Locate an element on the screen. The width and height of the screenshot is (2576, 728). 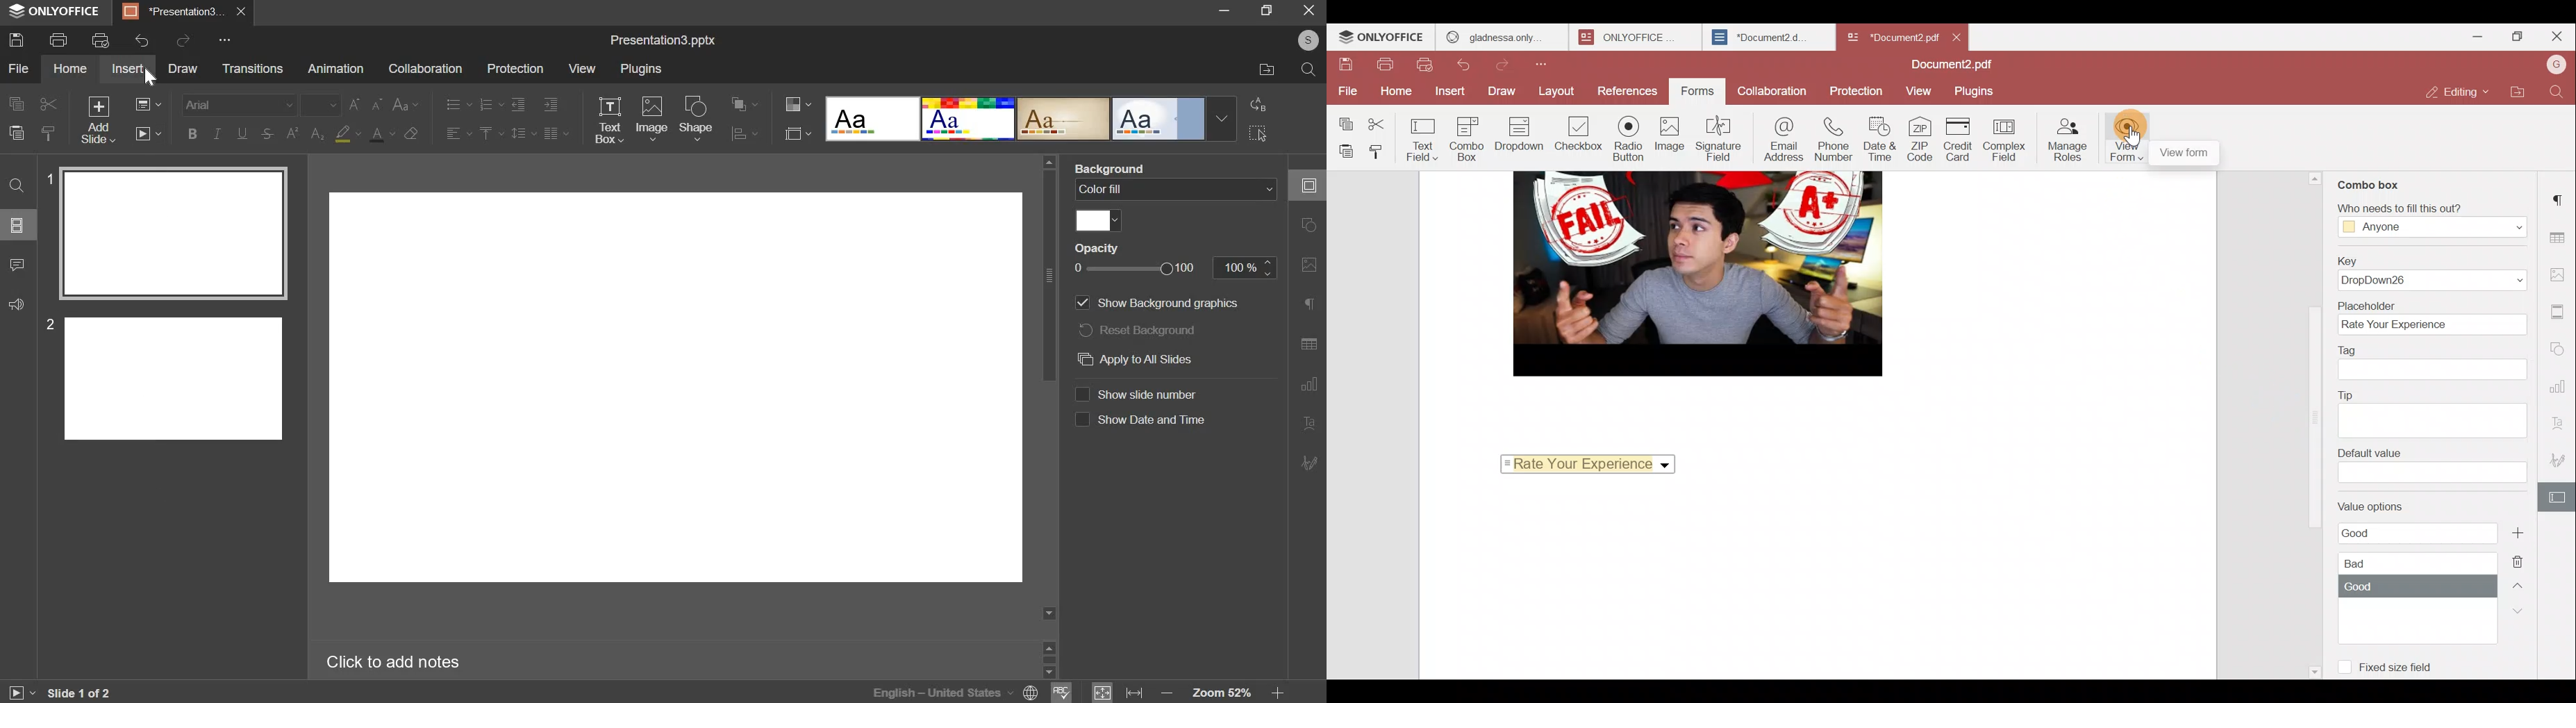
slide 1 preview is located at coordinates (172, 233).